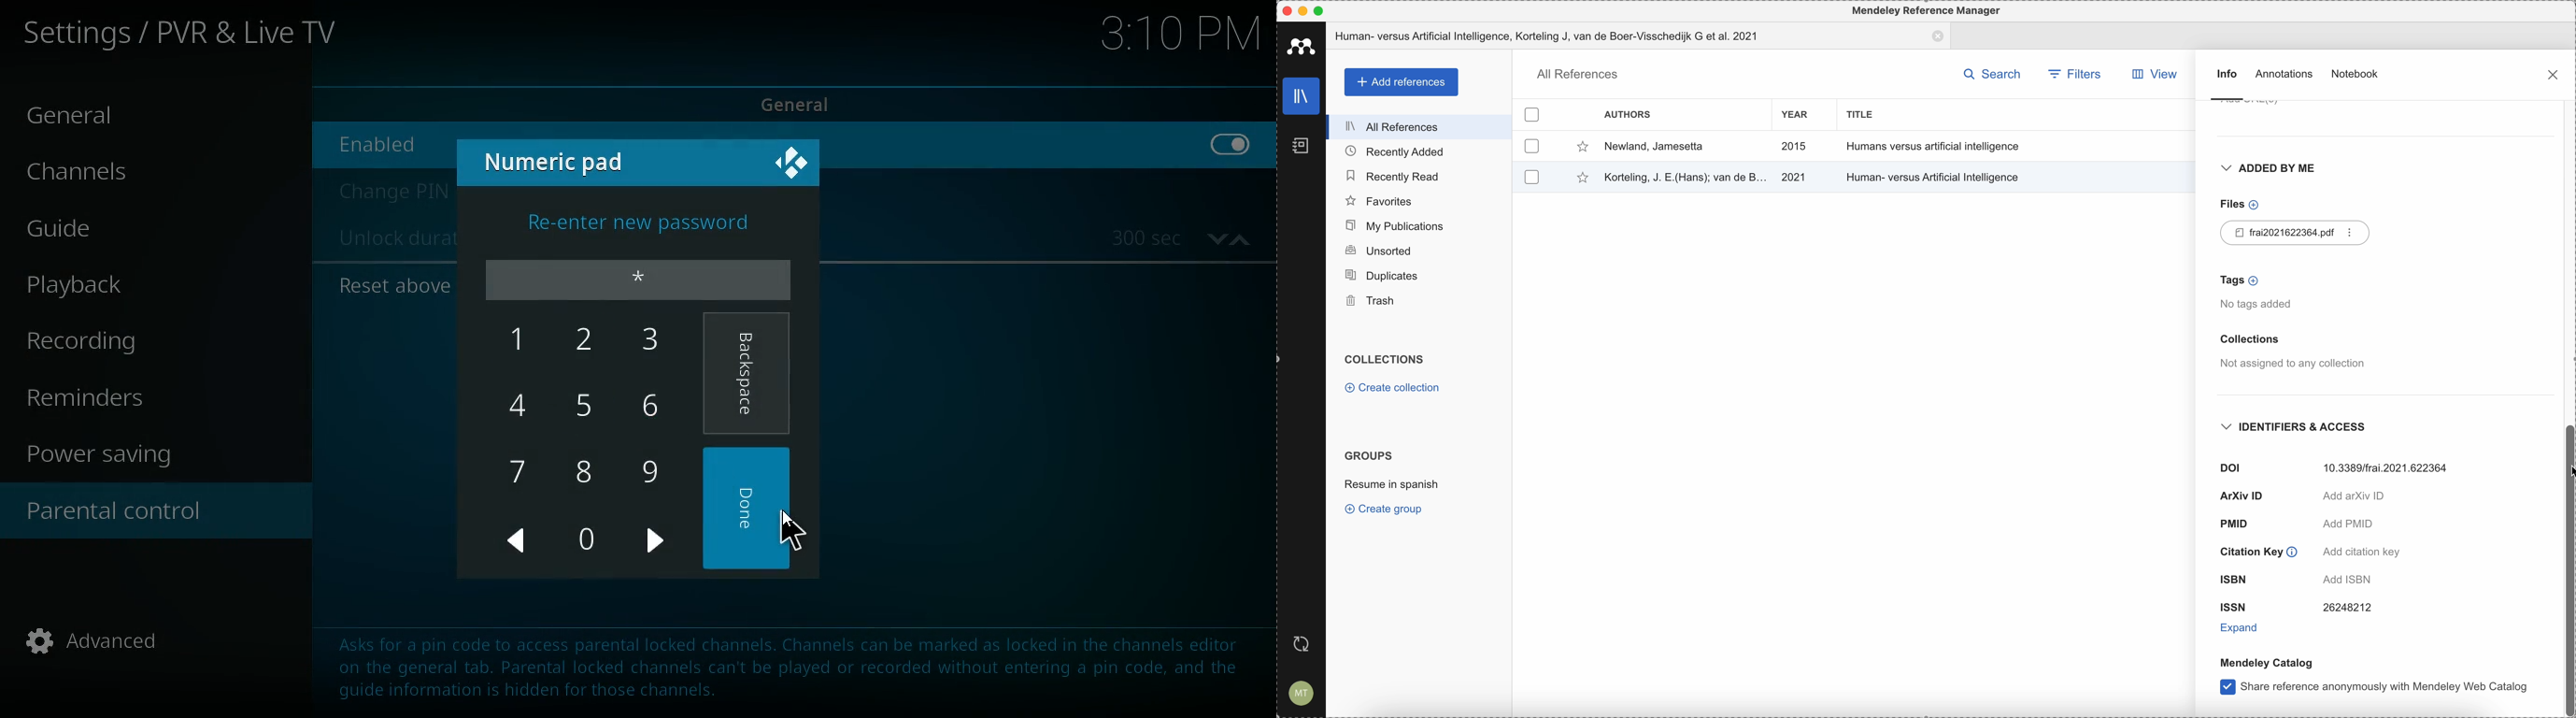  Describe the element at coordinates (658, 544) in the screenshot. I see `right` at that location.